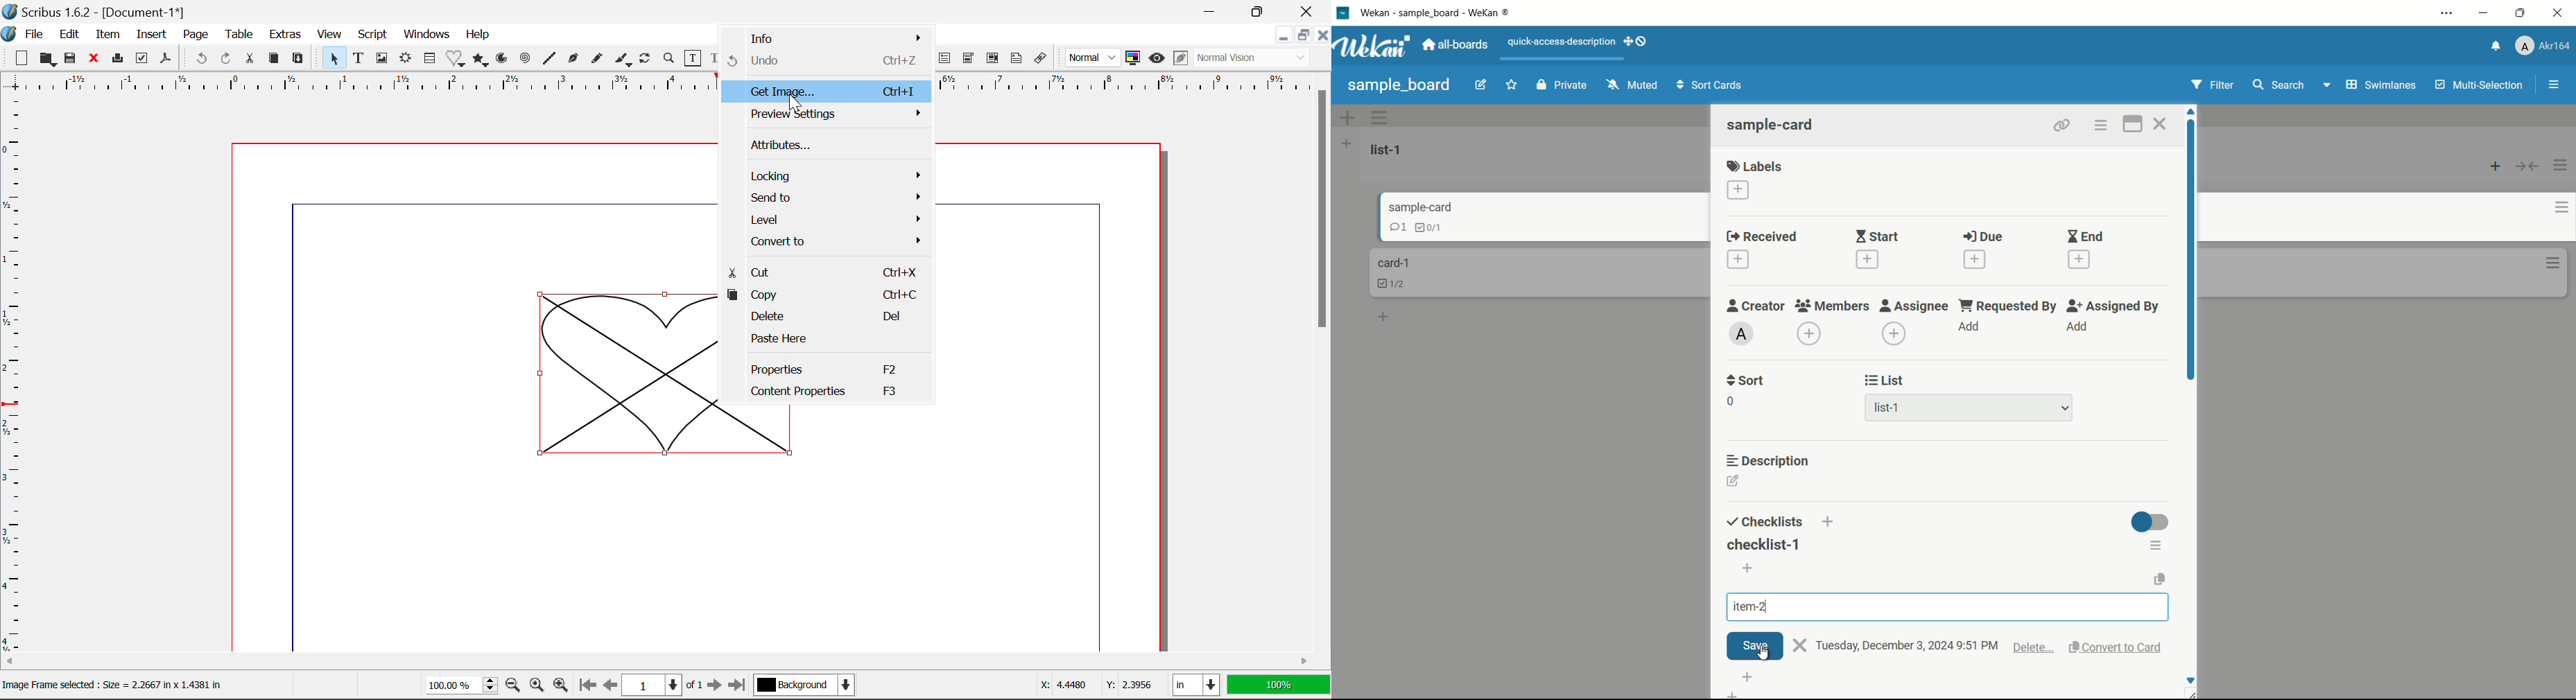 This screenshot has height=700, width=2576. I want to click on scroll bar, so click(2192, 258).